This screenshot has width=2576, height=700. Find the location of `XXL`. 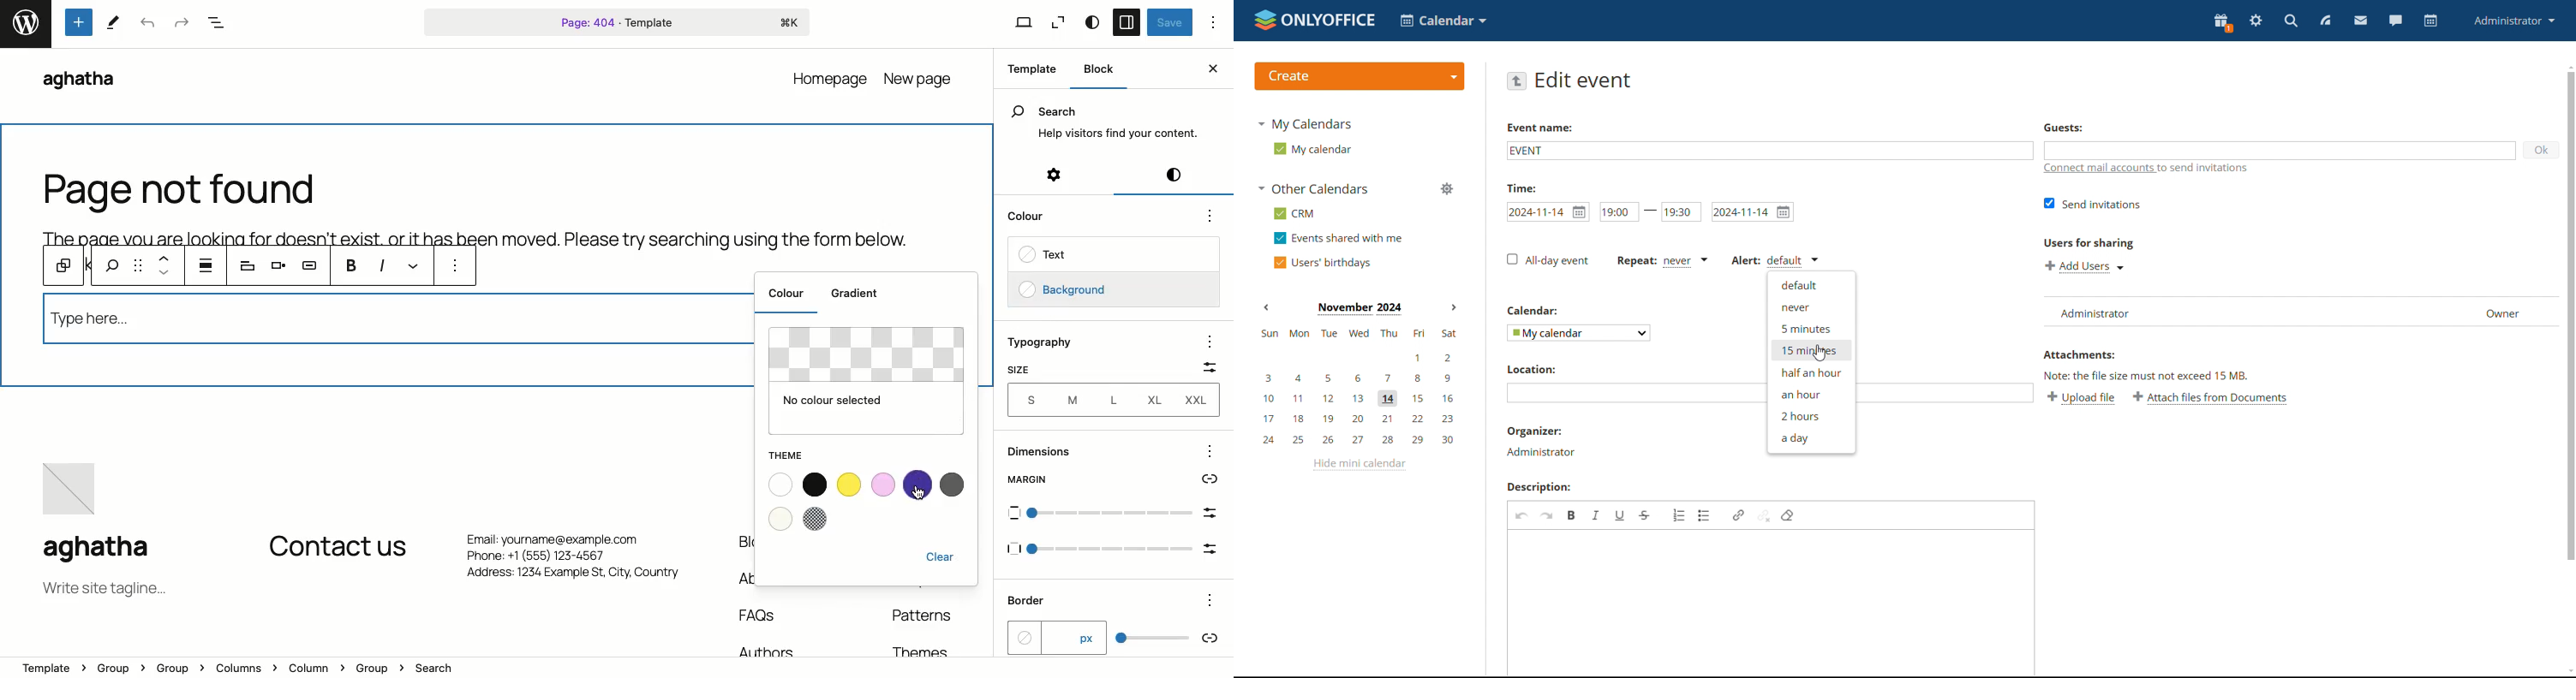

XXL is located at coordinates (1202, 401).